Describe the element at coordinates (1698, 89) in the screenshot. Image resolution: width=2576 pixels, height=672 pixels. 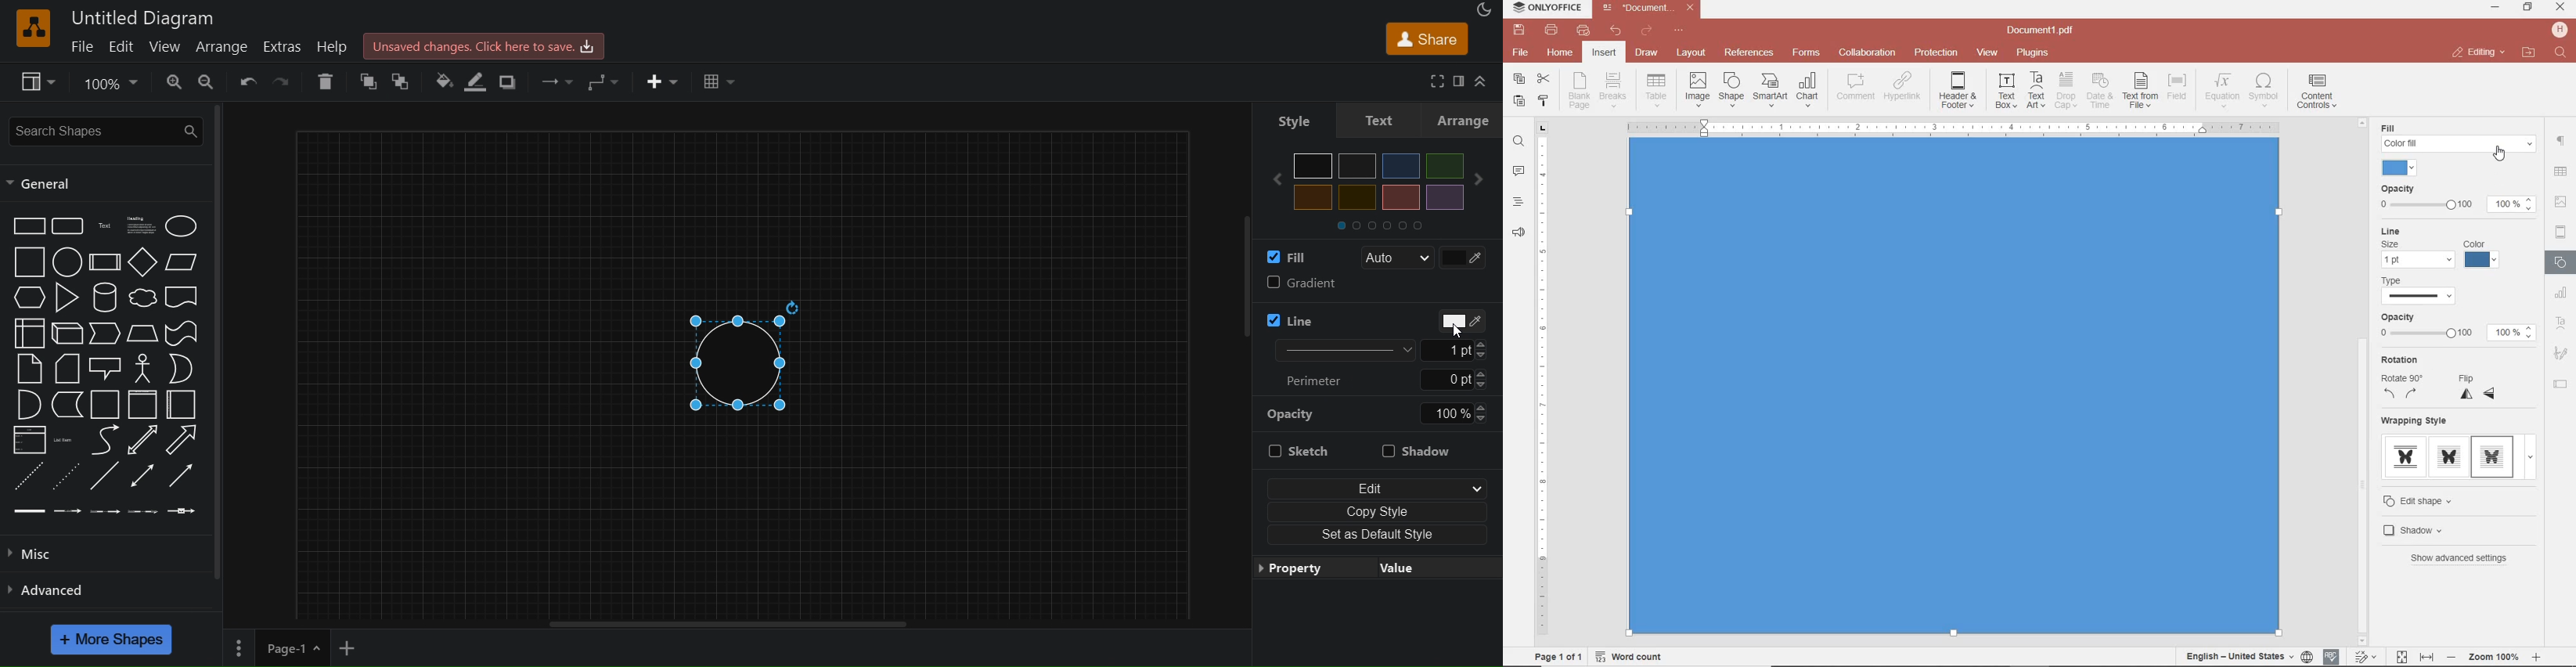
I see `INSERT IMAGES` at that location.